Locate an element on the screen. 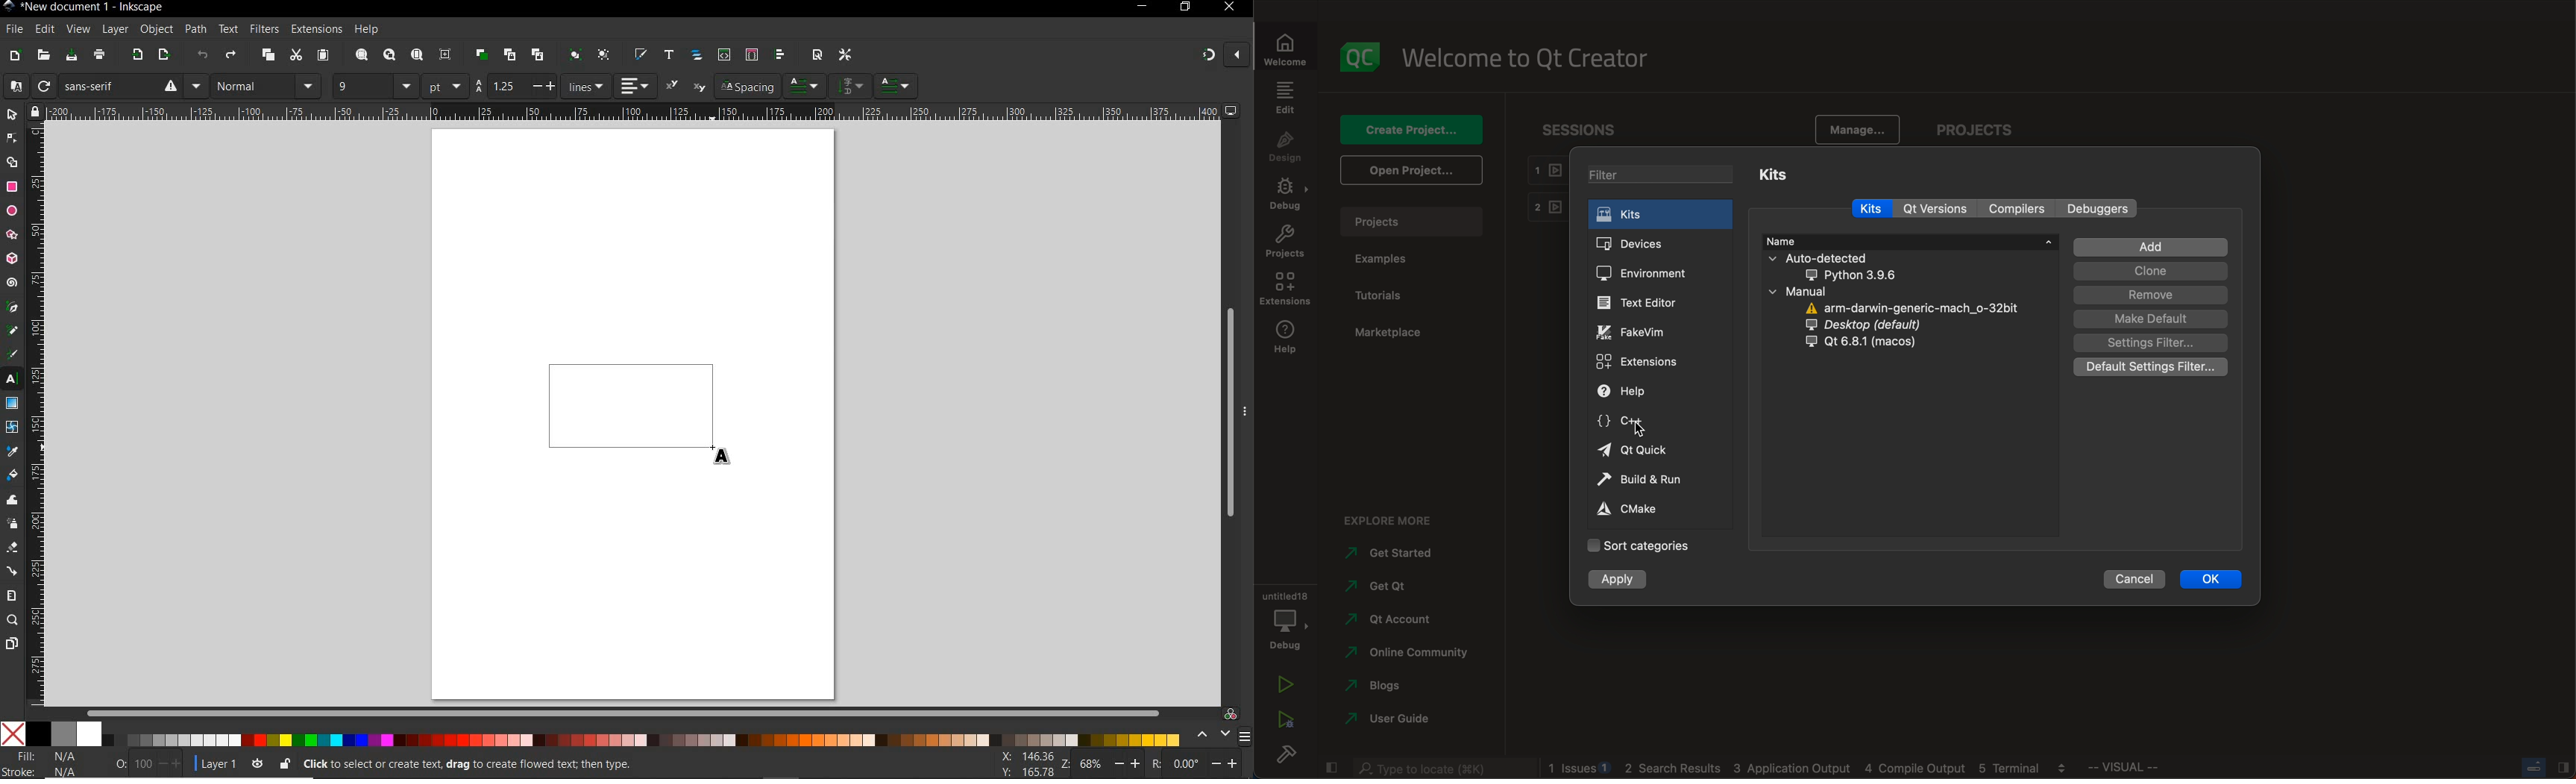  extensions is located at coordinates (315, 30).